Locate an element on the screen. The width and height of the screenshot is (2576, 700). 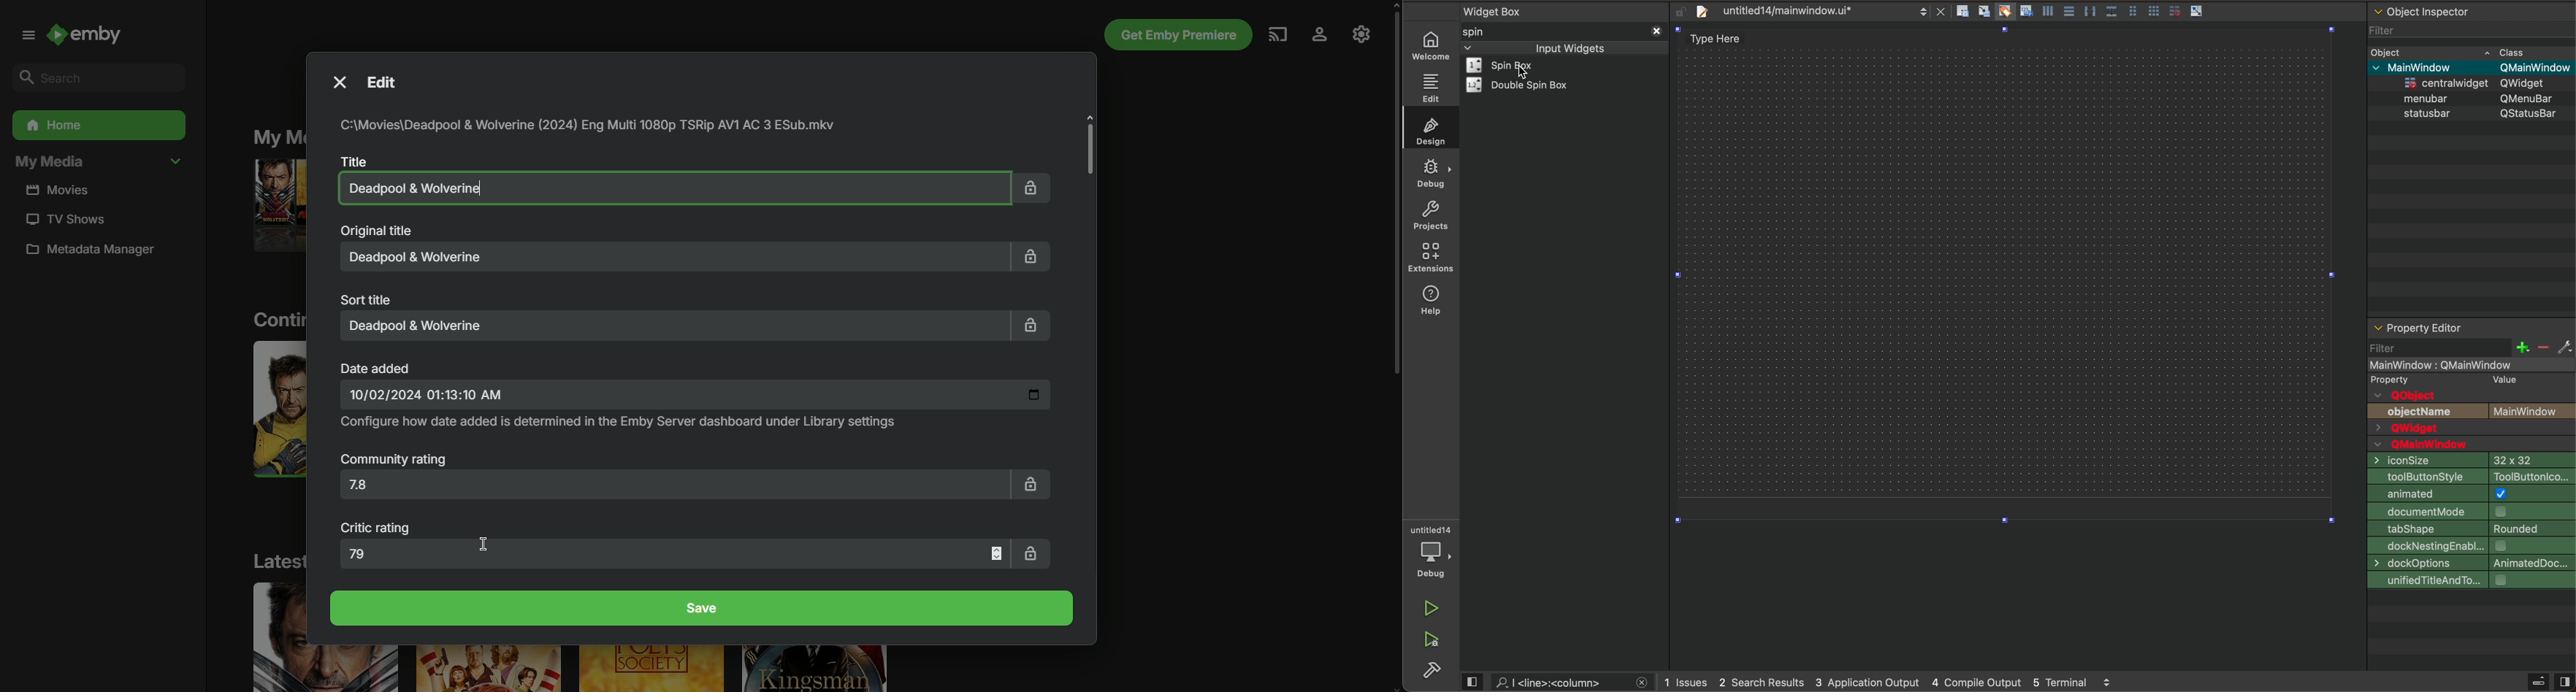
 is located at coordinates (2445, 81).